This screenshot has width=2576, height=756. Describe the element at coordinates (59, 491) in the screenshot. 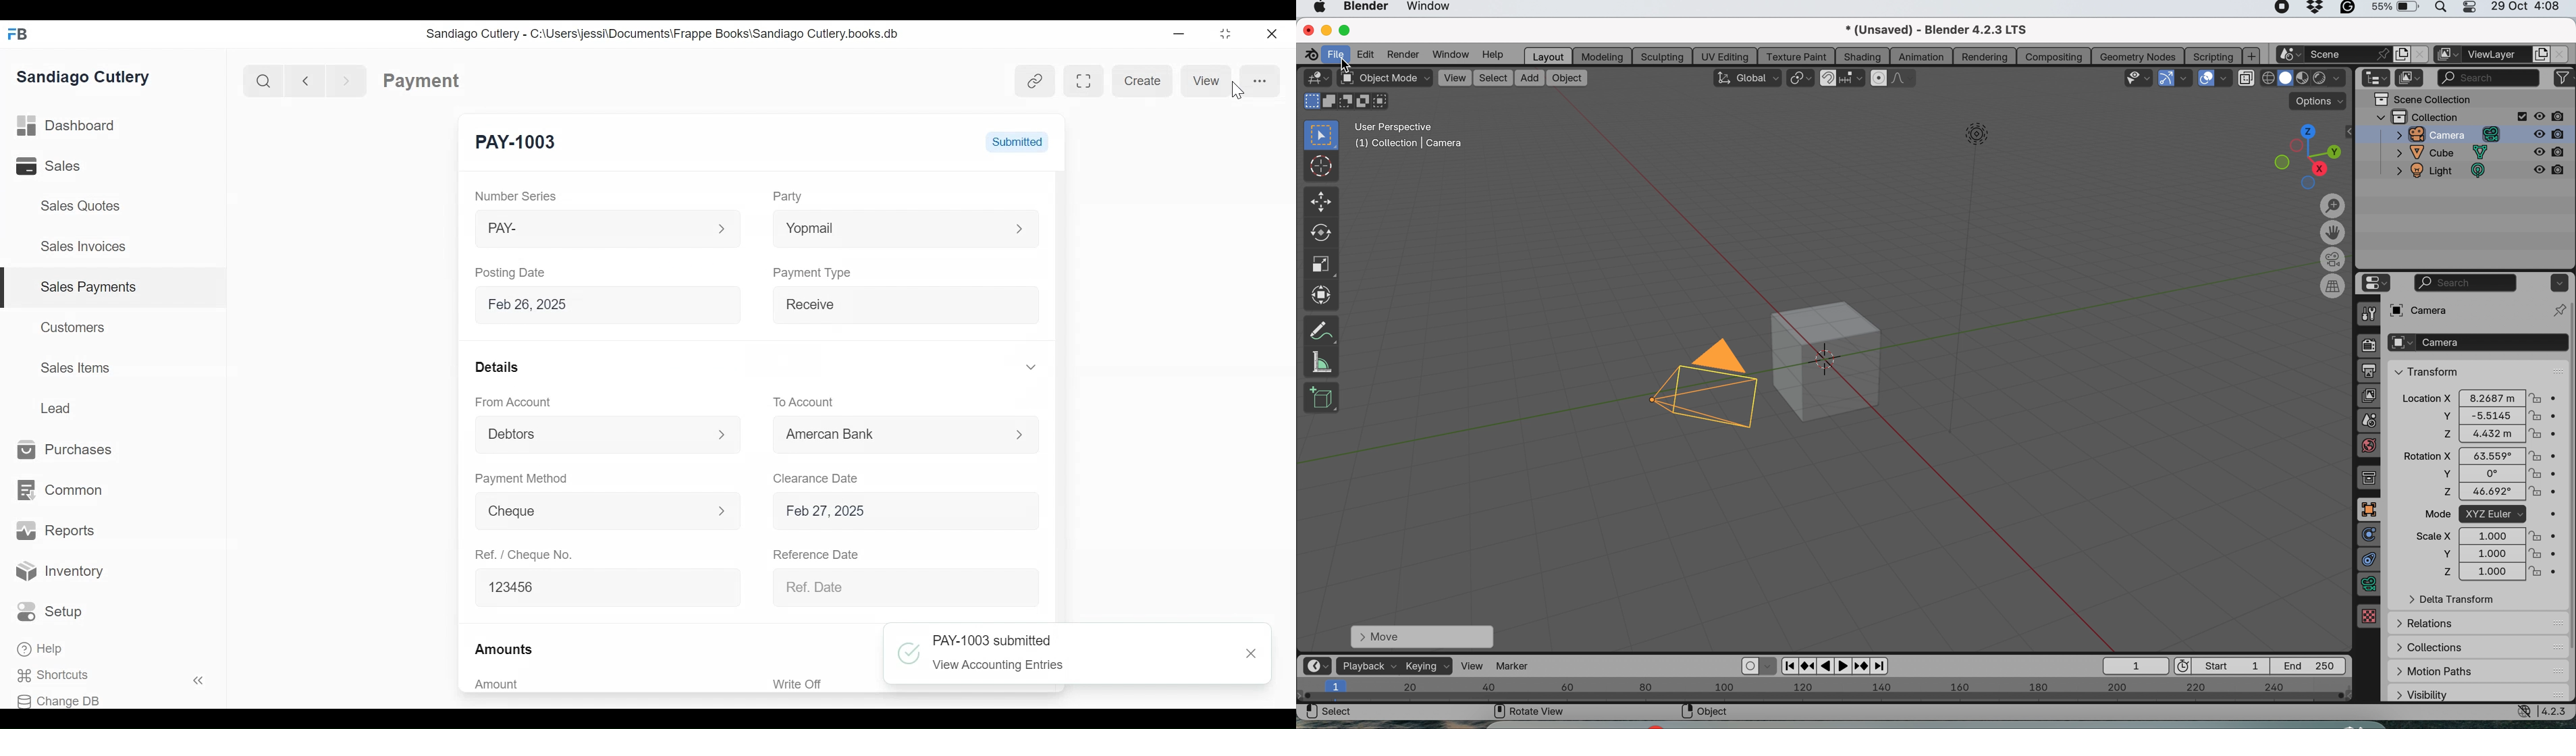

I see `Common` at that location.